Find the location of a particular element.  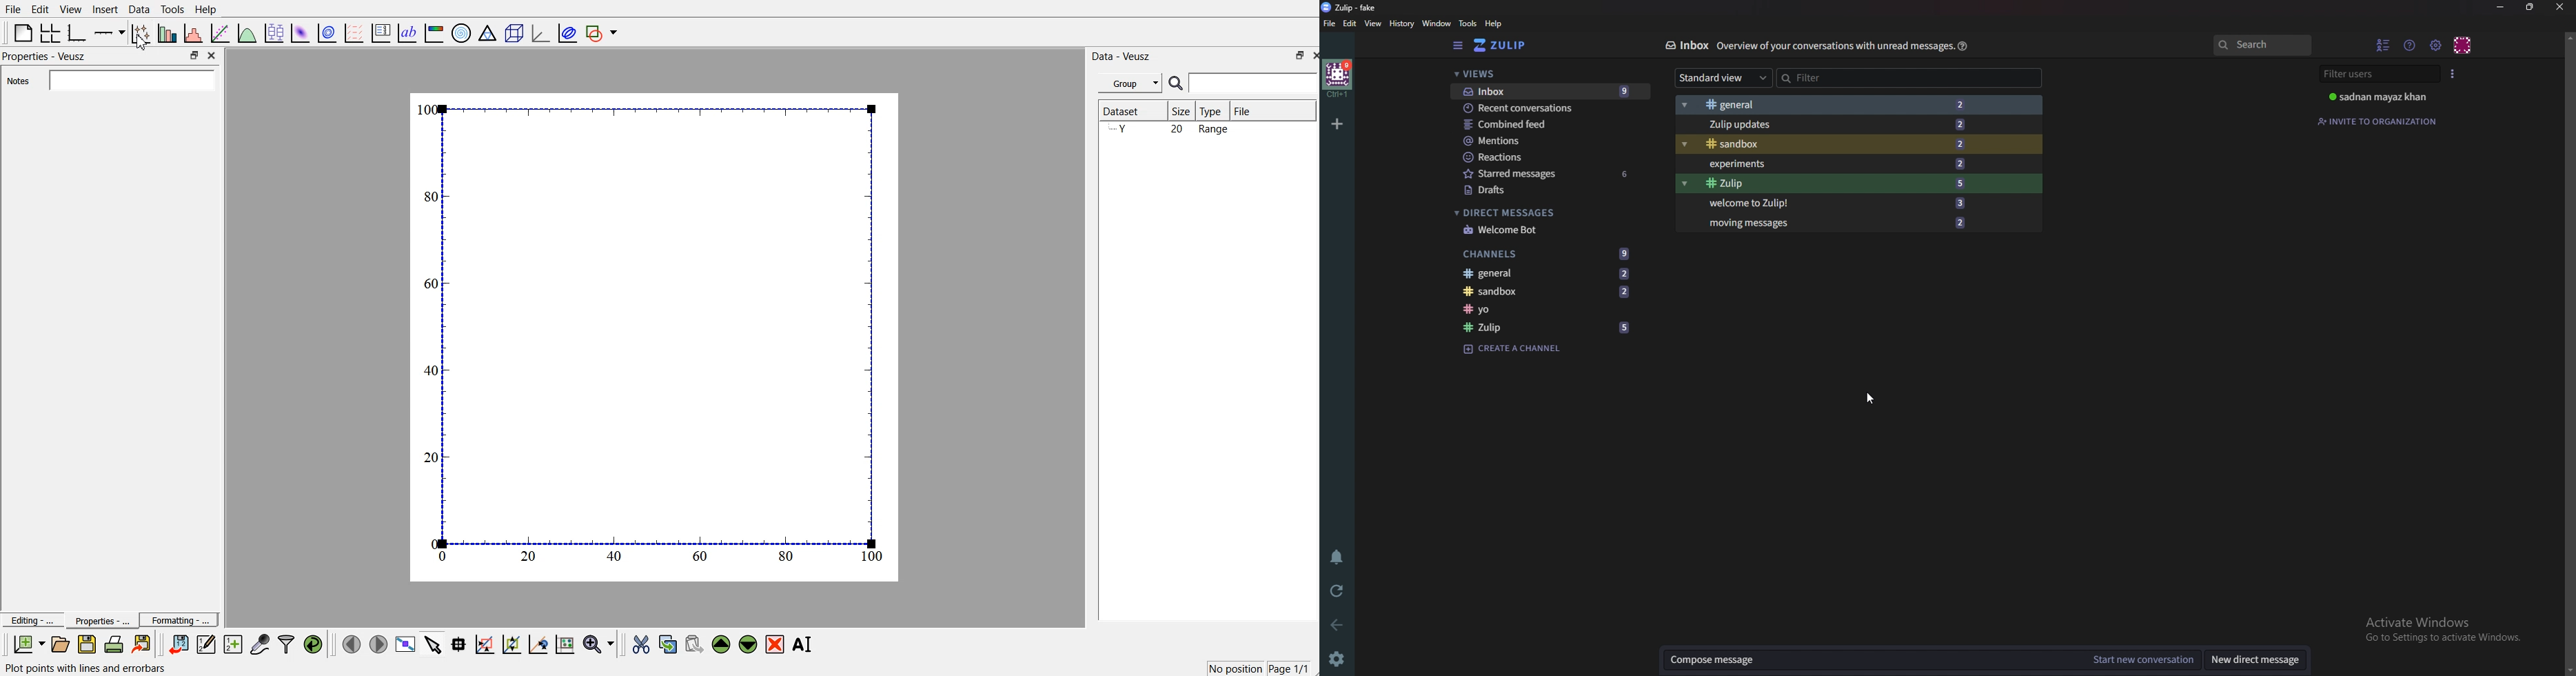

Invite to organization is located at coordinates (2377, 121).